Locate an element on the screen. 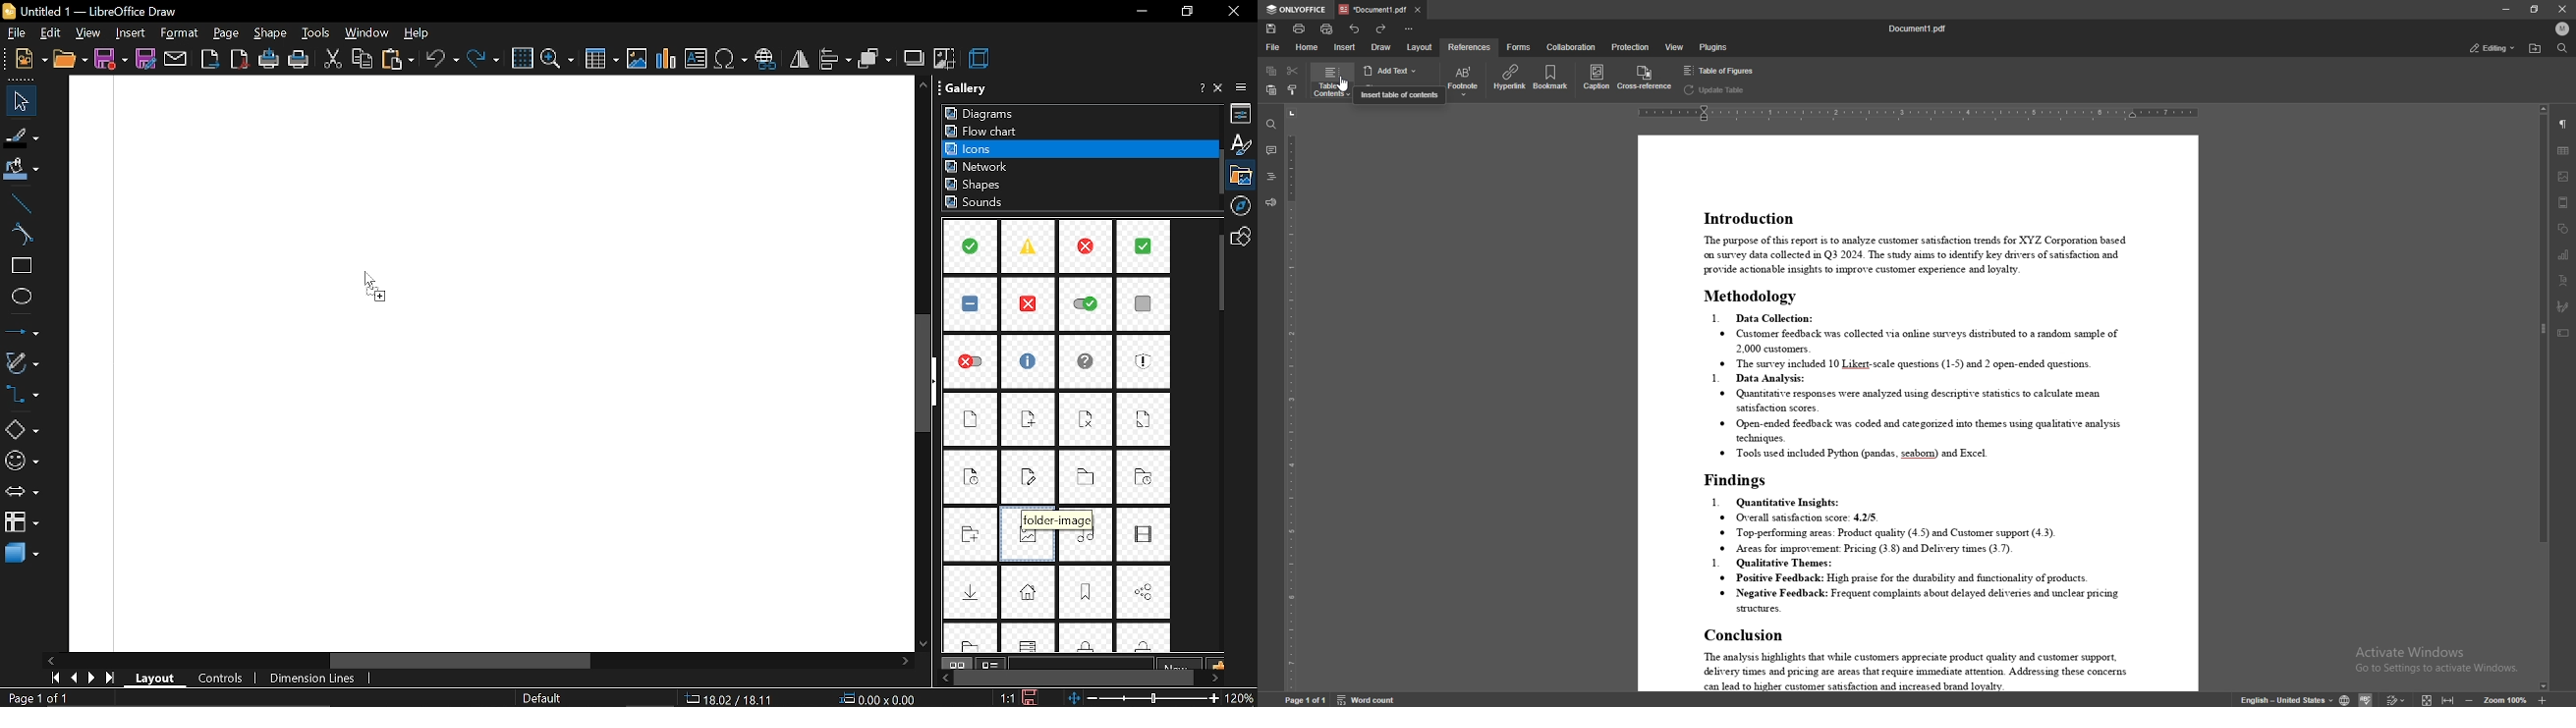  draw is located at coordinates (1380, 47).